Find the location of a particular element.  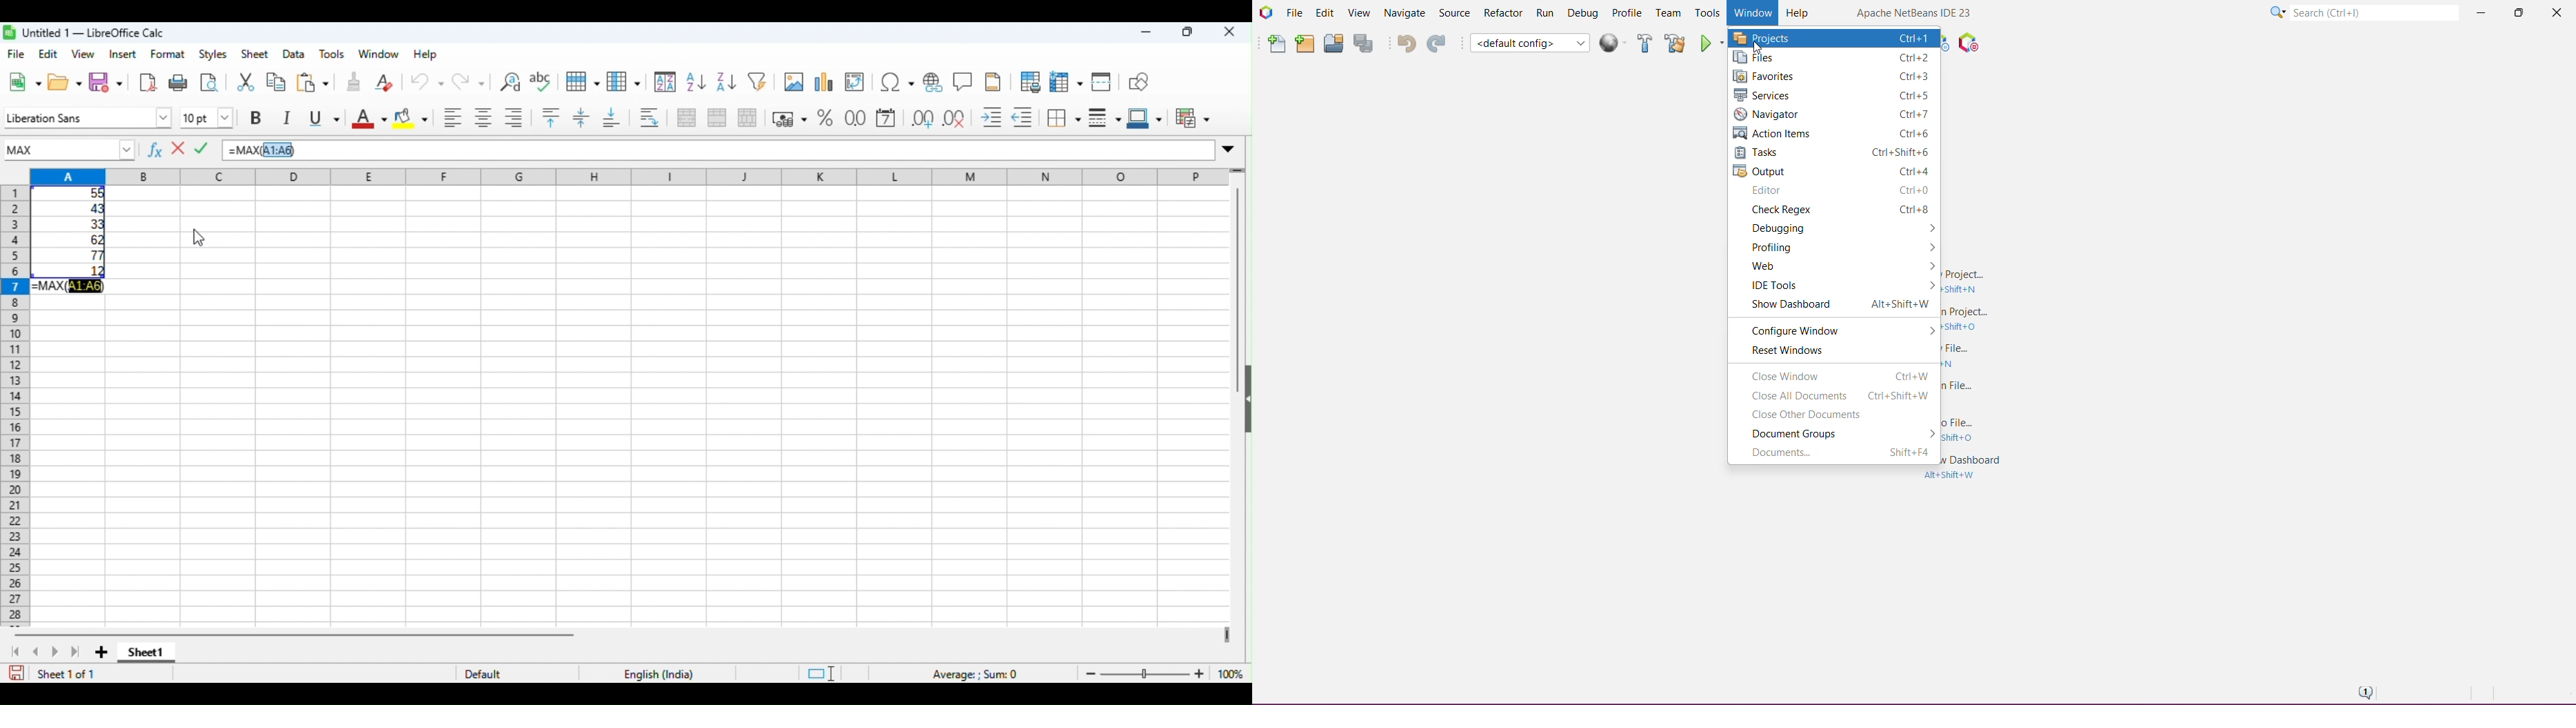

New File is located at coordinates (1276, 44).